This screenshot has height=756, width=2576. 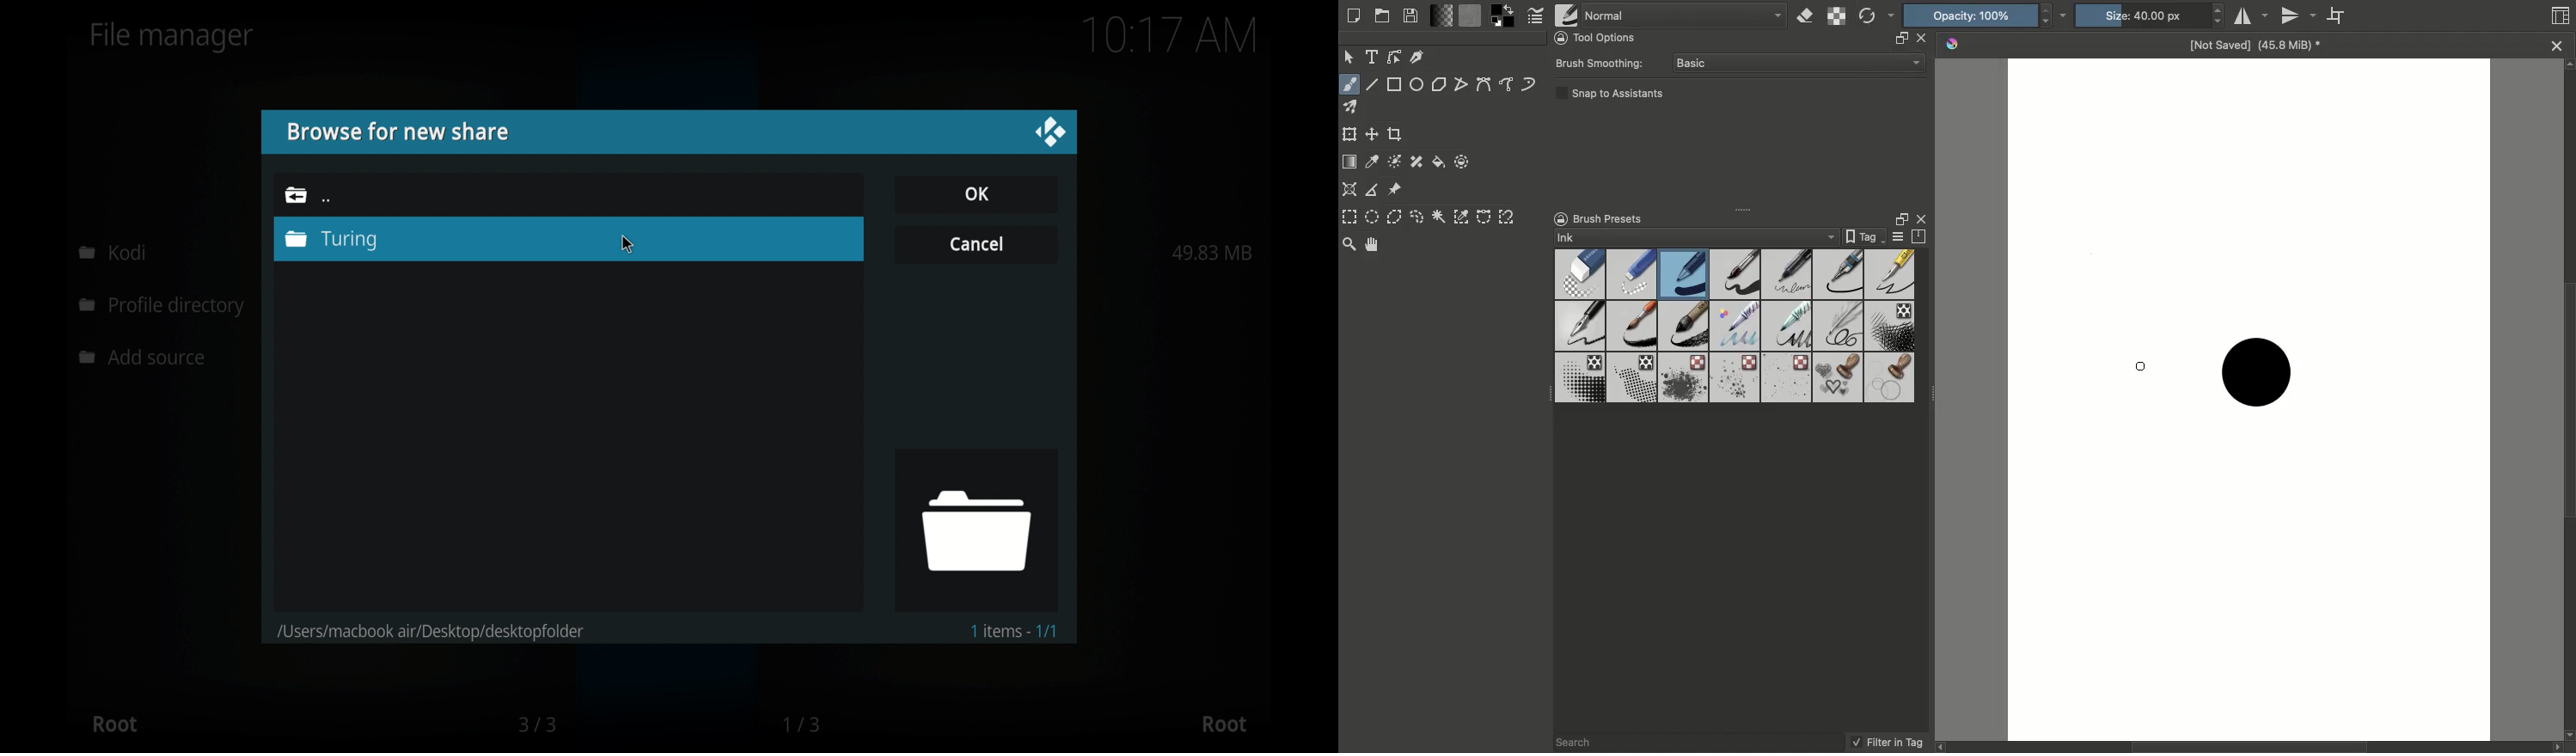 What do you see at coordinates (975, 529) in the screenshot?
I see `folder icon` at bounding box center [975, 529].